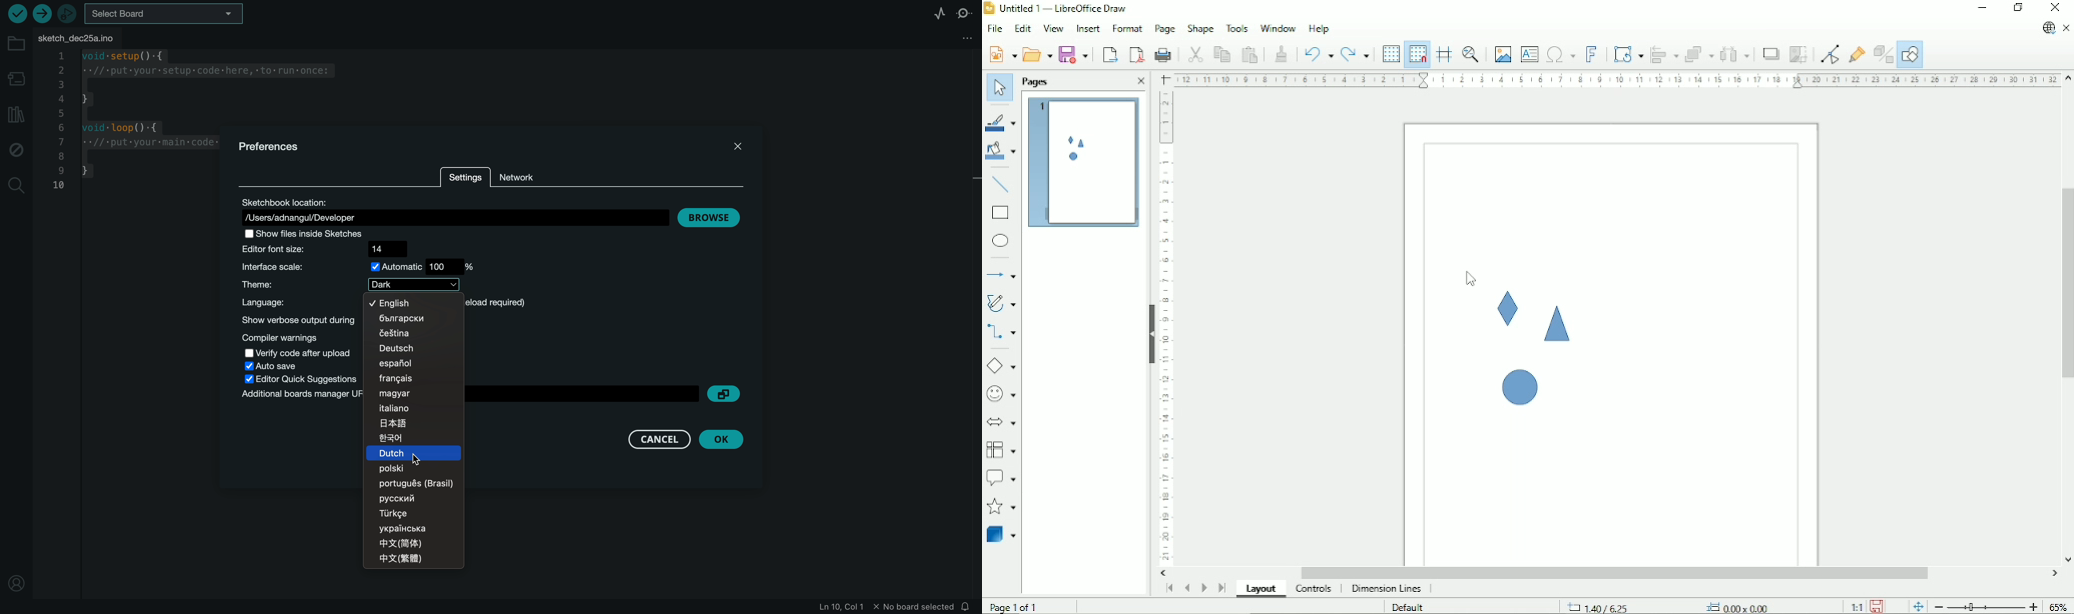  I want to click on Edit, so click(1022, 27).